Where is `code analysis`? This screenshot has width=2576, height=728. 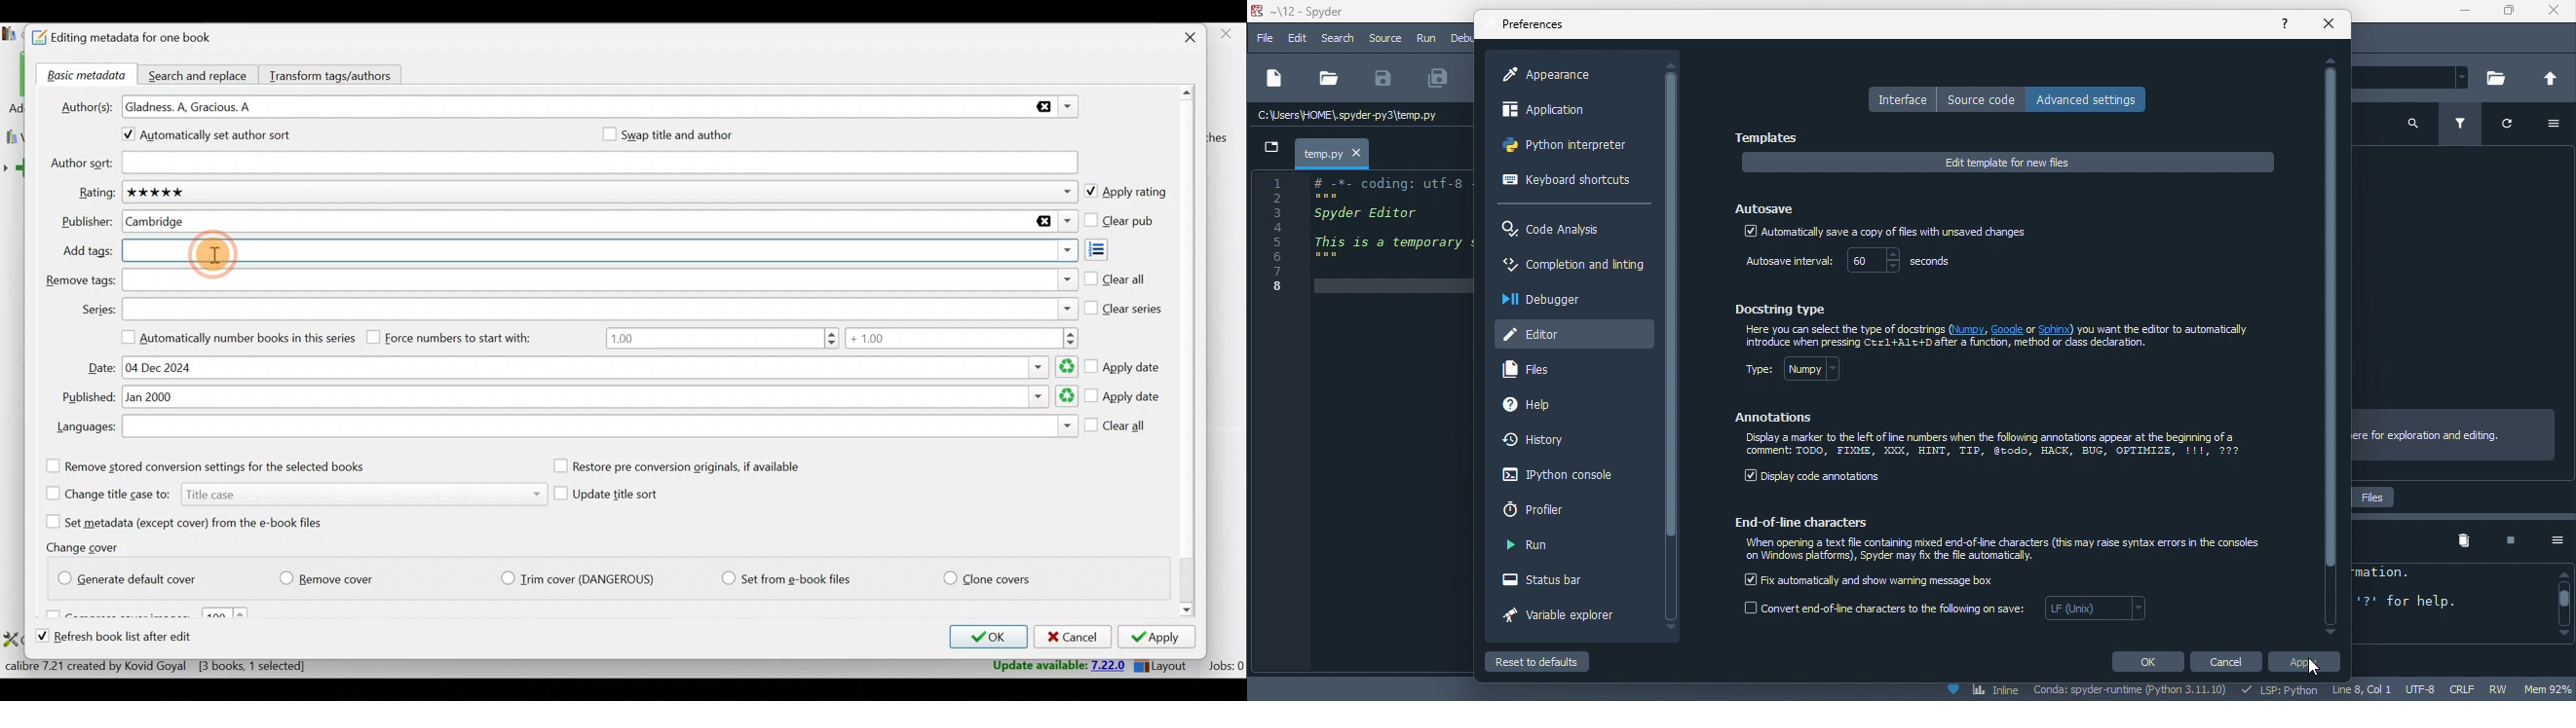
code analysis is located at coordinates (1557, 230).